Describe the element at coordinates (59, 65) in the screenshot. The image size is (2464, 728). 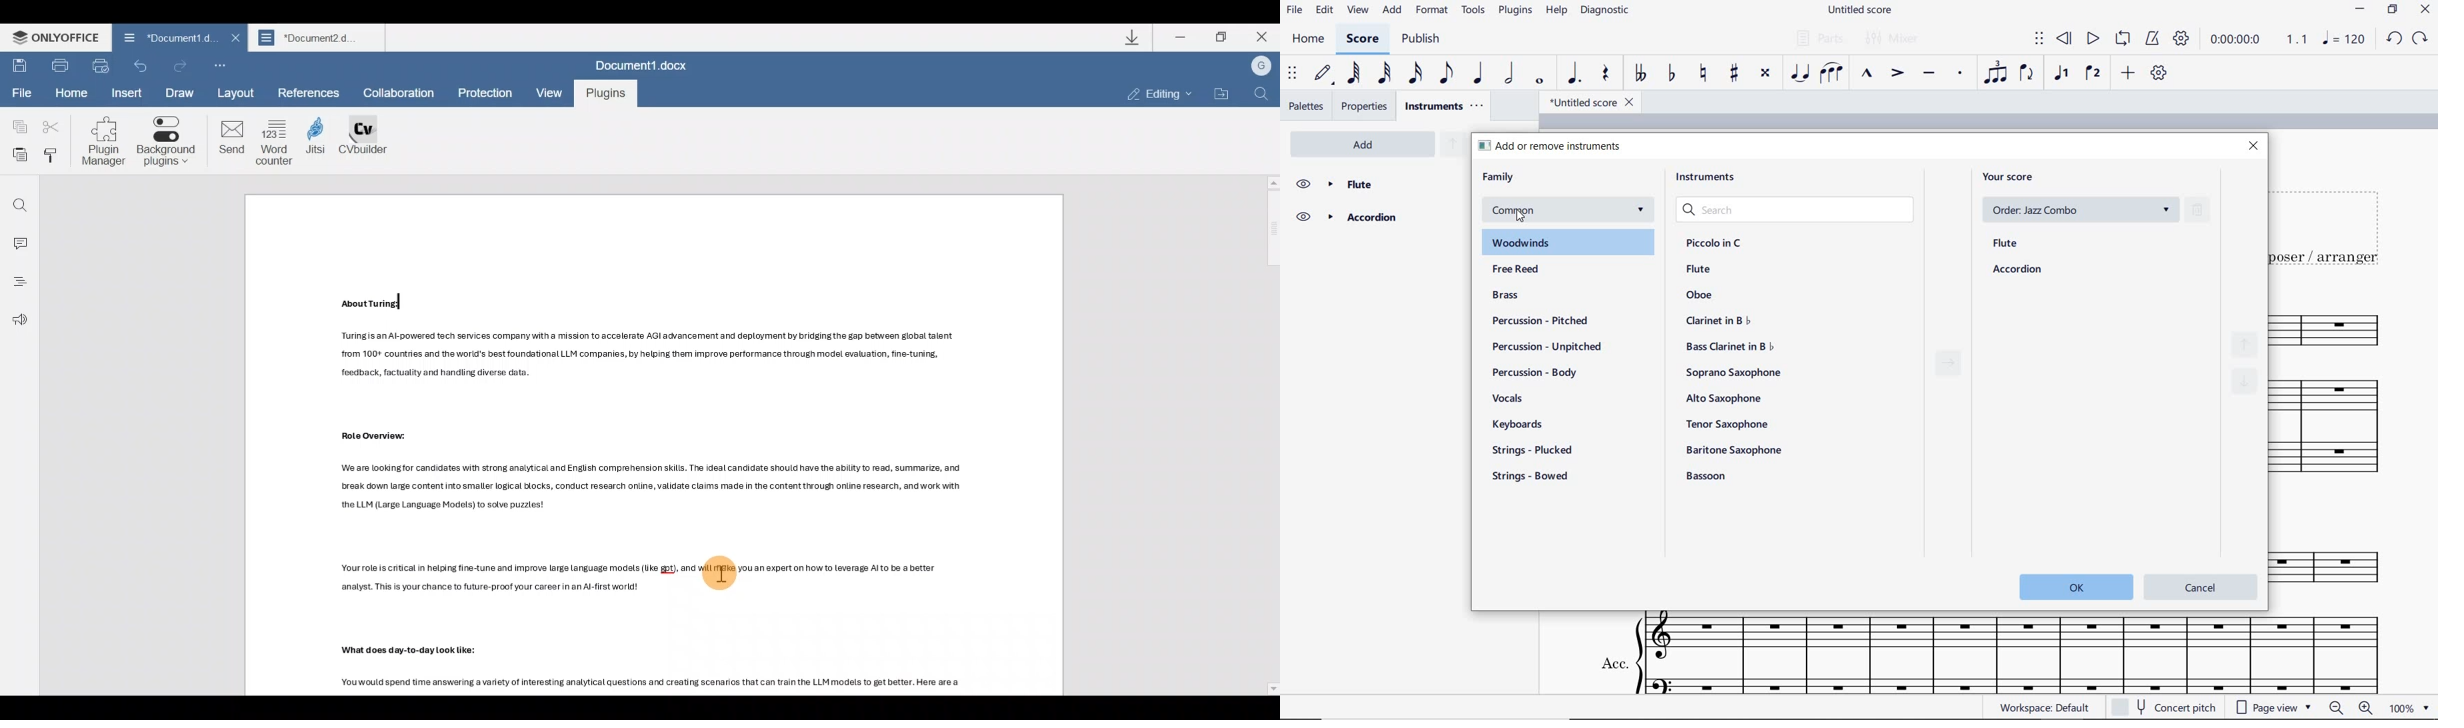
I see `Print file` at that location.